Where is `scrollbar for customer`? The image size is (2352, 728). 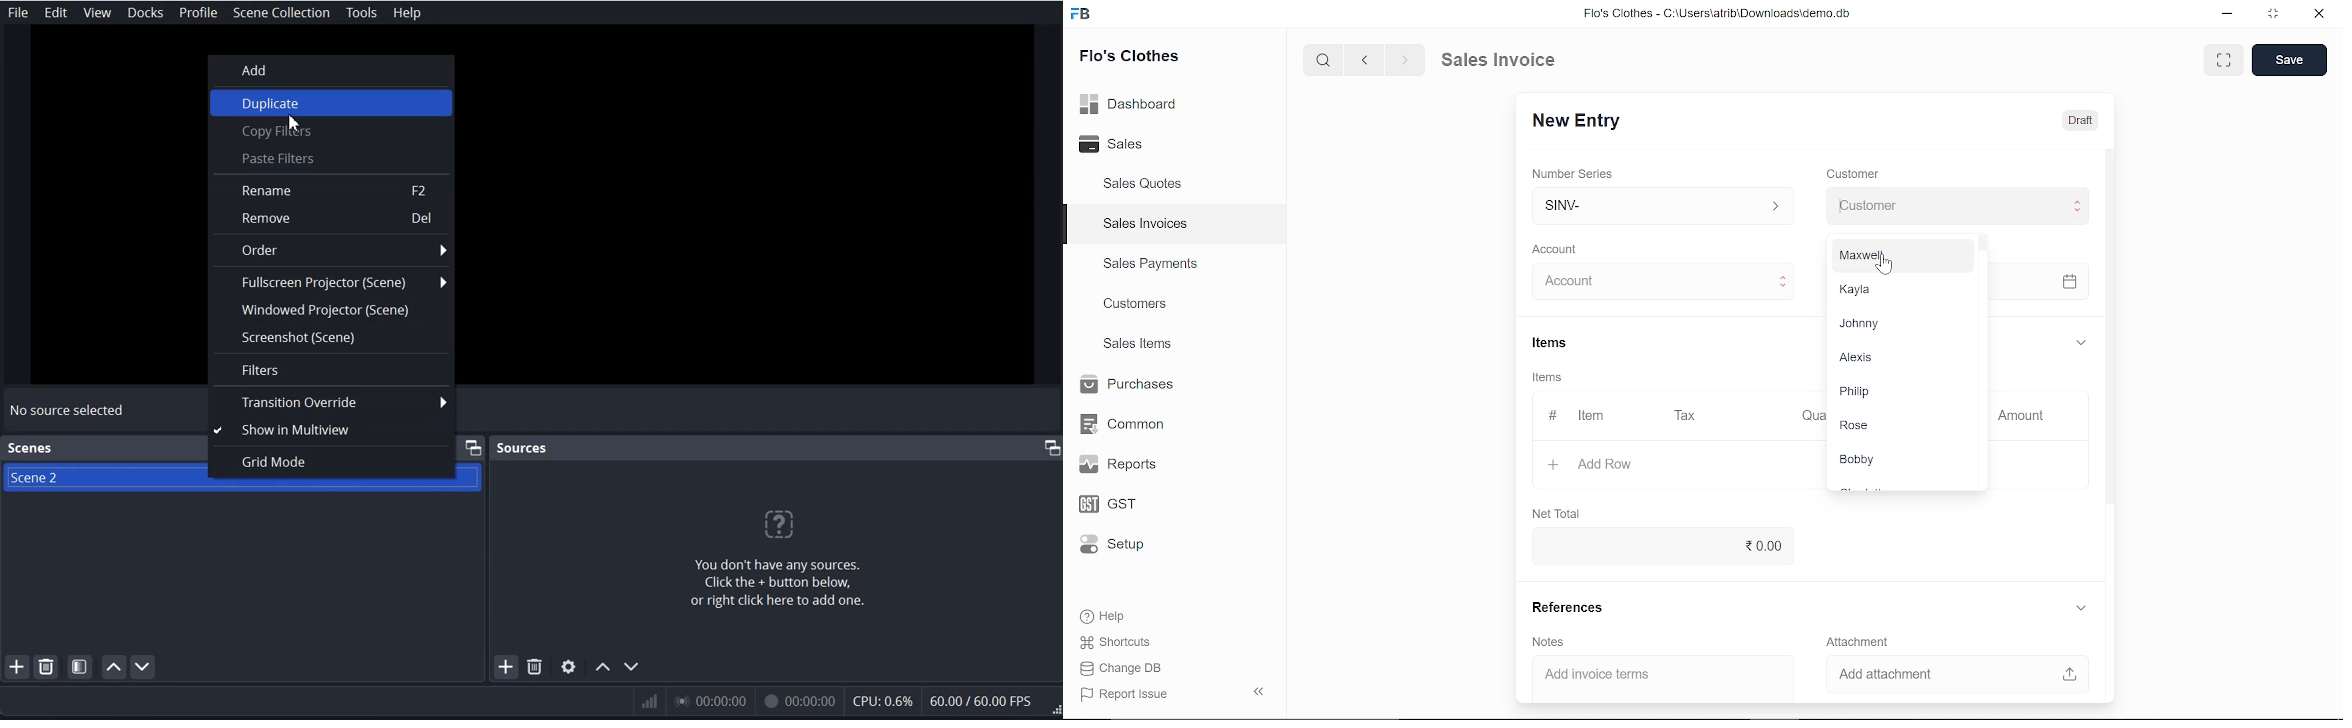
scrollbar for customer is located at coordinates (1984, 245).